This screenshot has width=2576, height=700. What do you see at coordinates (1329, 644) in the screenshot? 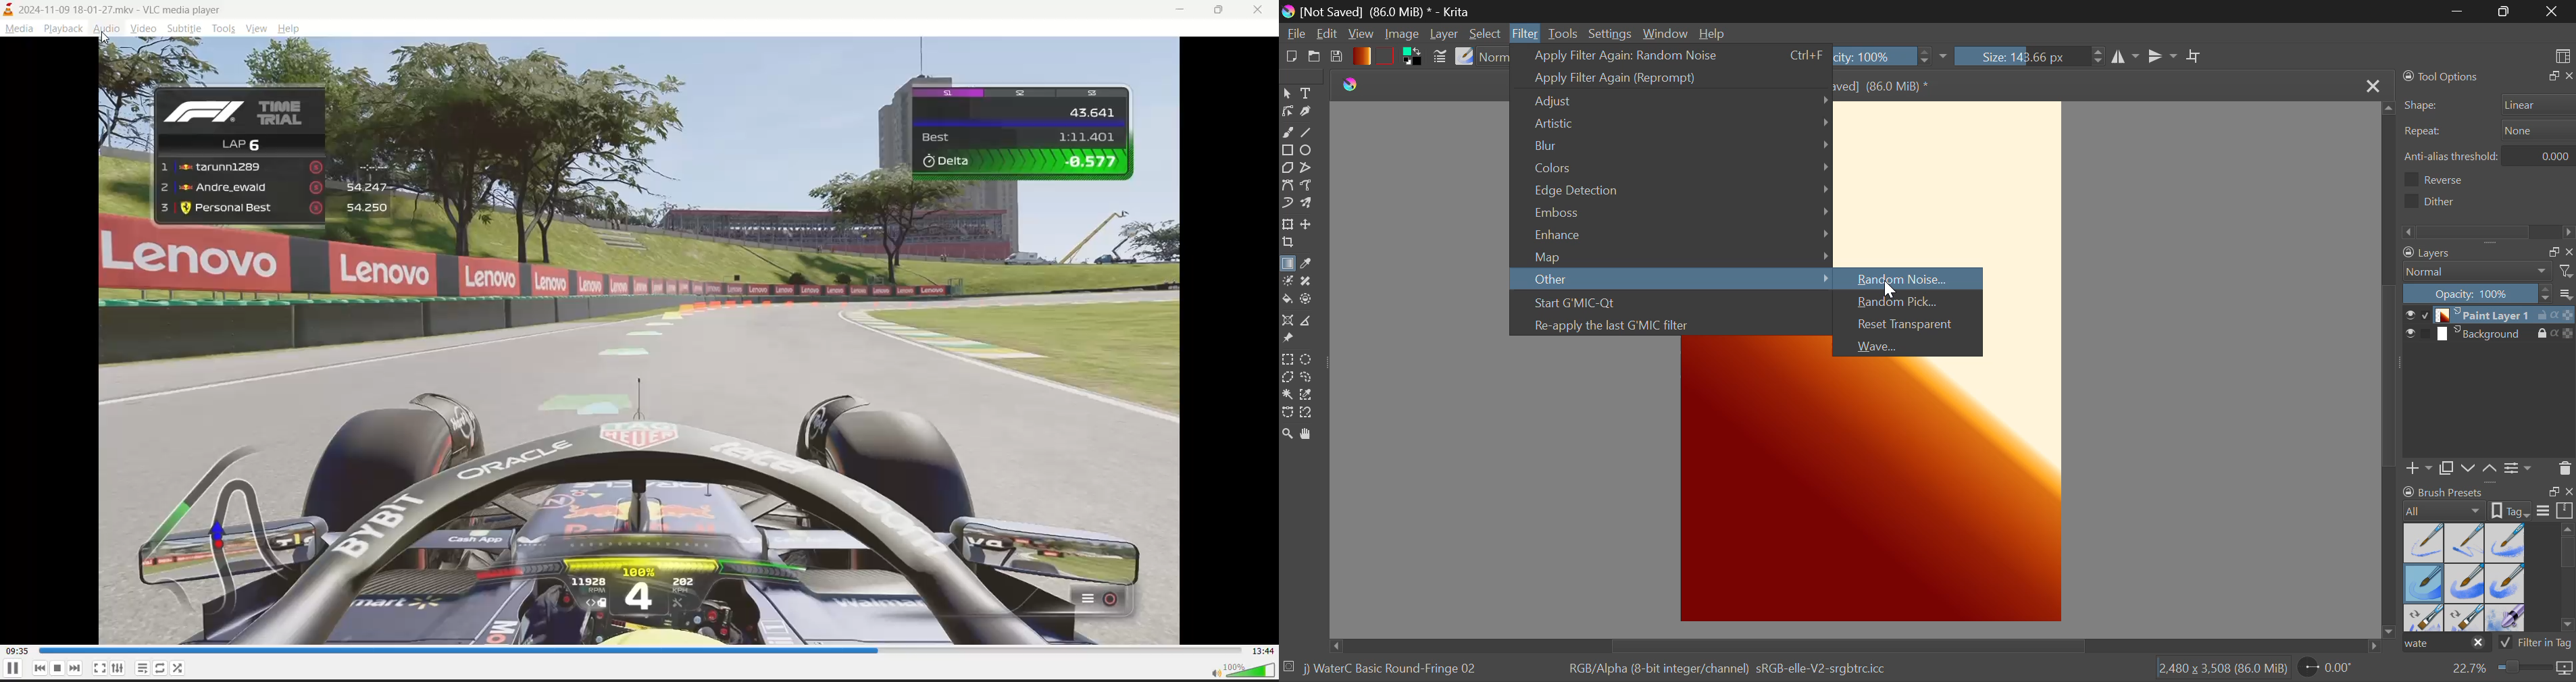
I see `move left` at bounding box center [1329, 644].